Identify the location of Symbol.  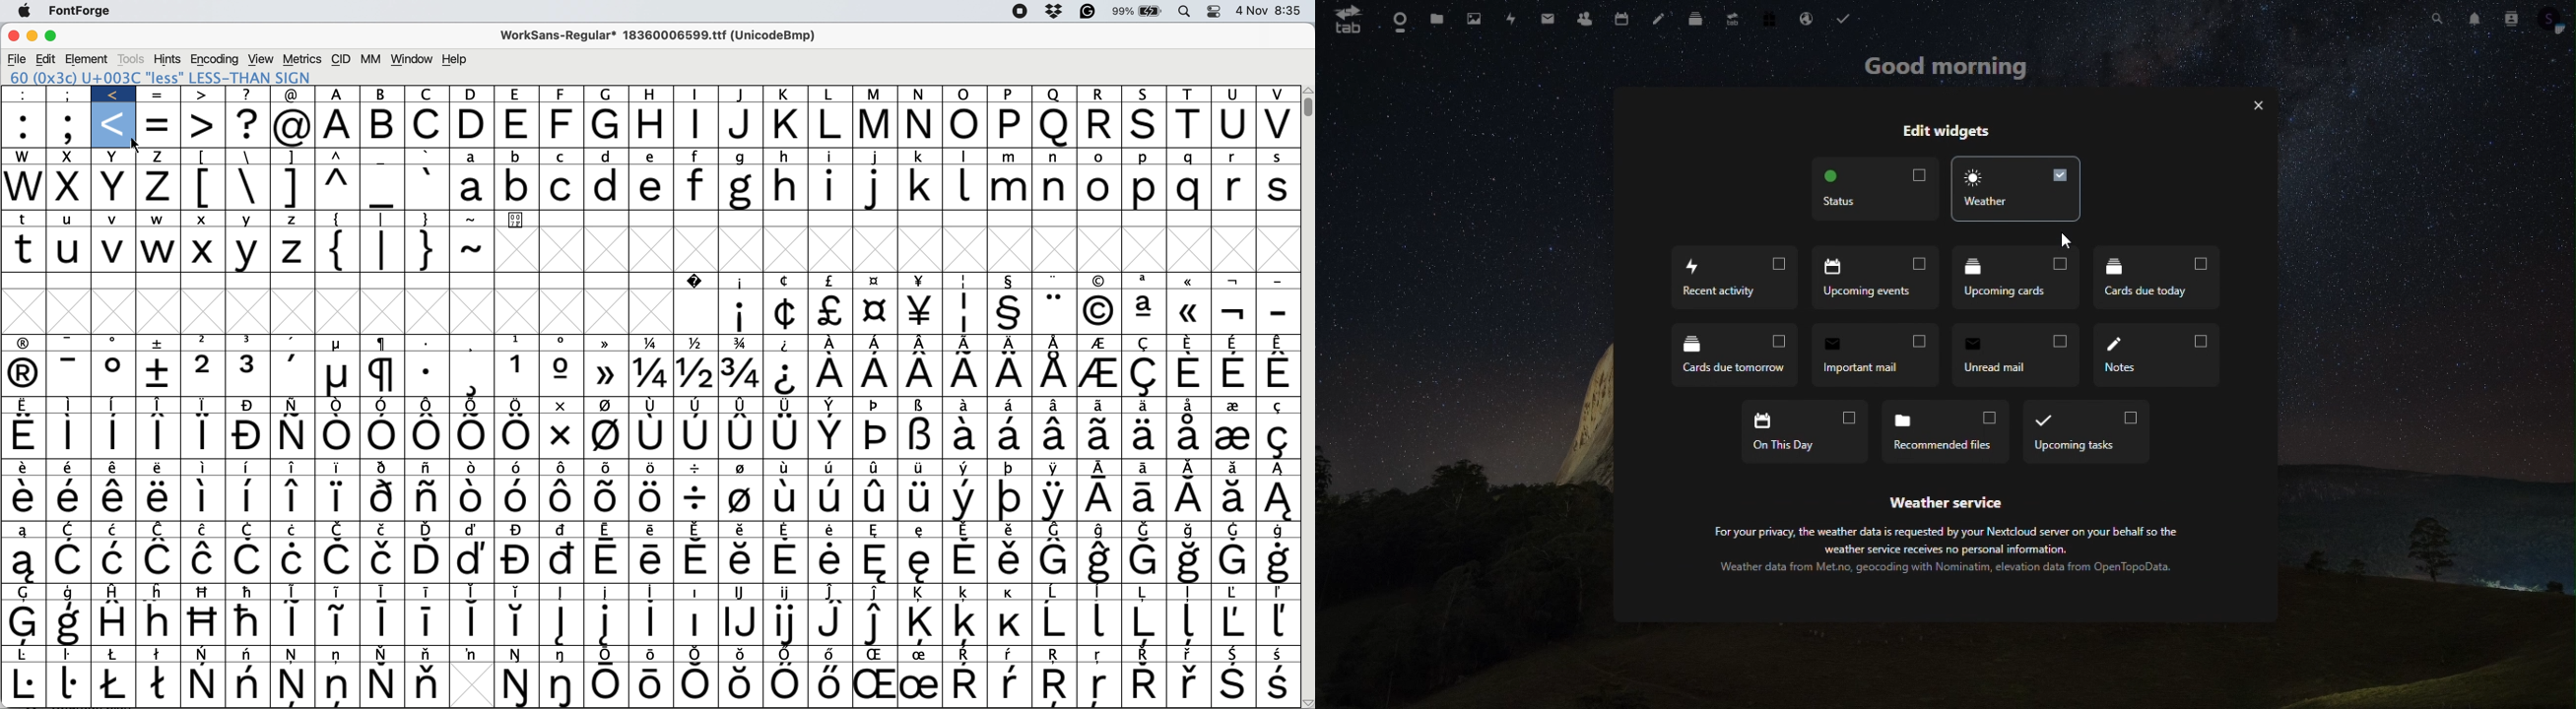
(1280, 468).